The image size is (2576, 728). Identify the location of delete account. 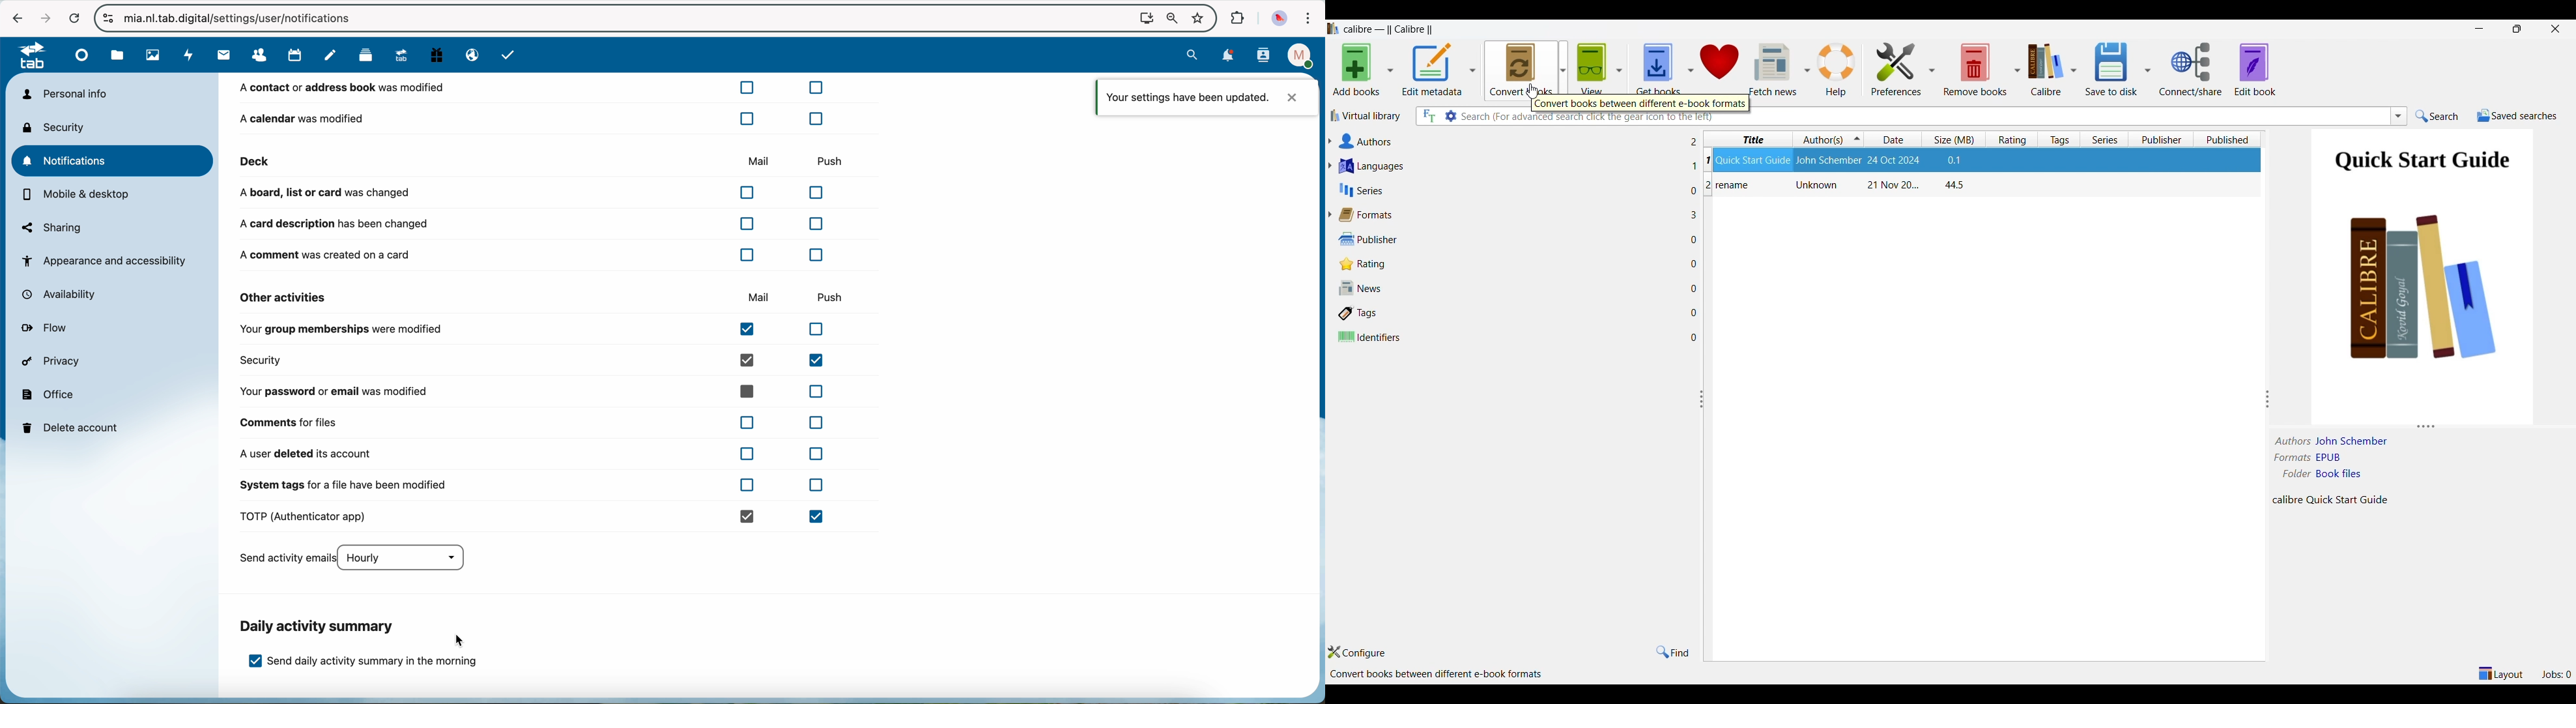
(73, 427).